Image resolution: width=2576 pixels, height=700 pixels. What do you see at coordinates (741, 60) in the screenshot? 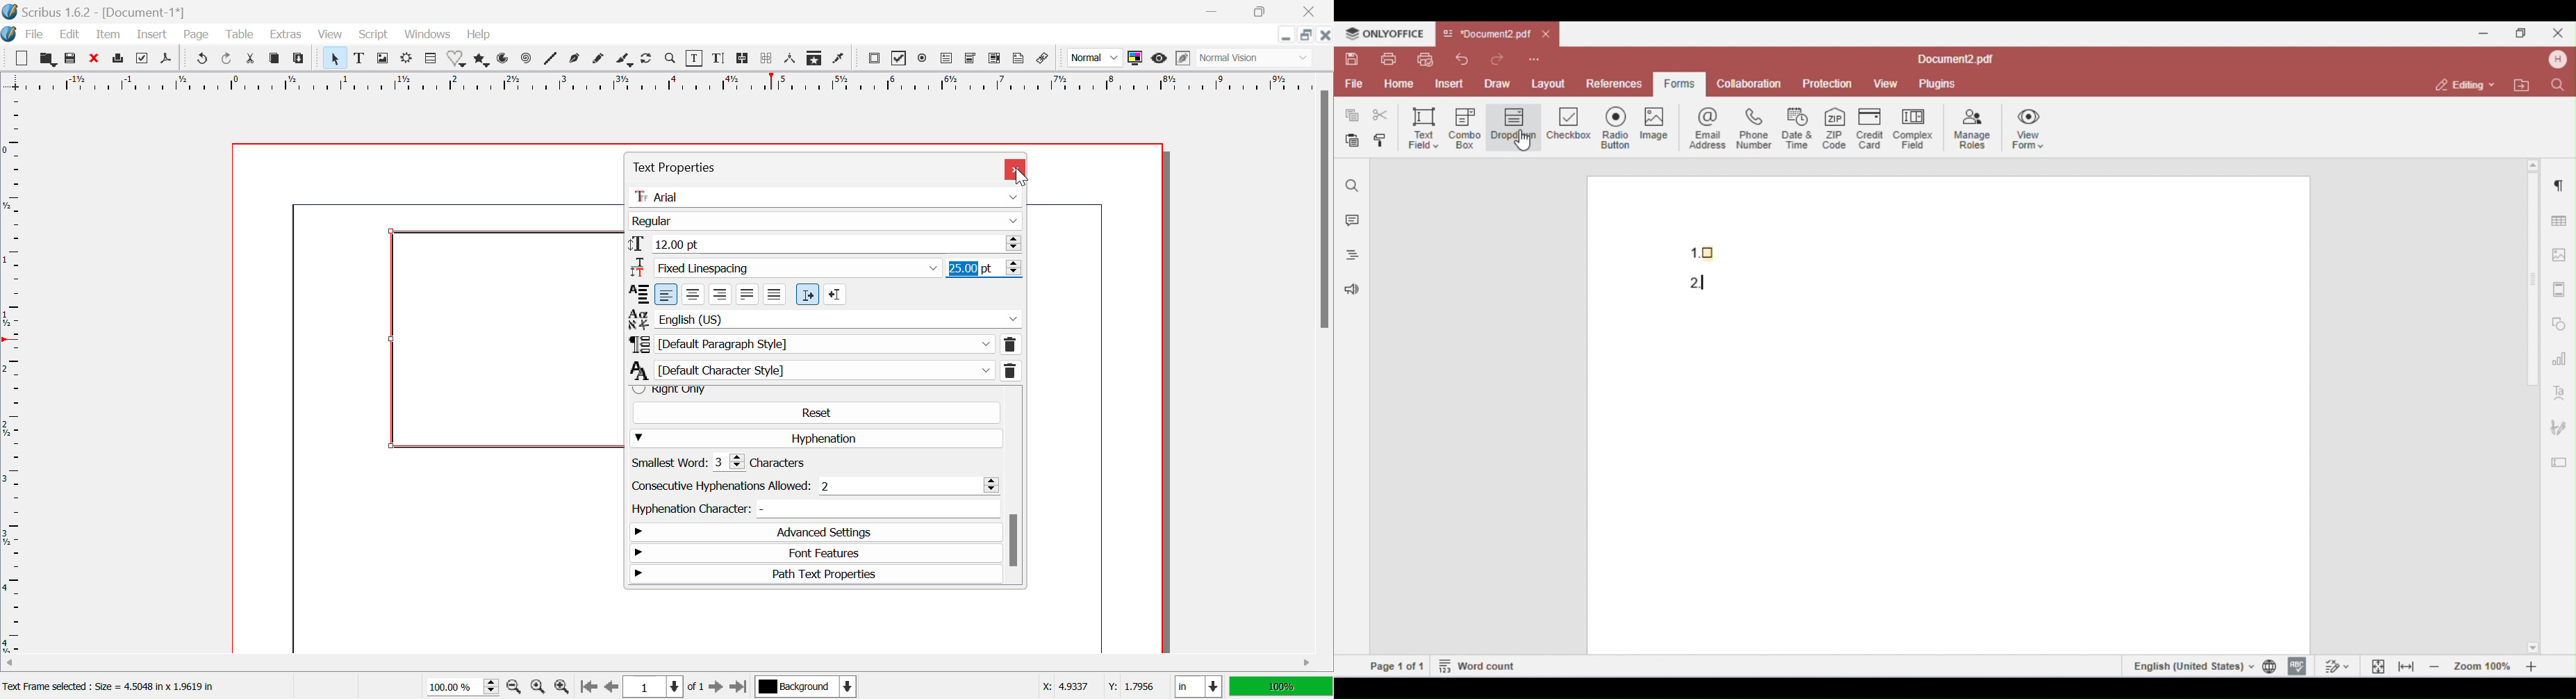
I see `Link Text Frames` at bounding box center [741, 60].